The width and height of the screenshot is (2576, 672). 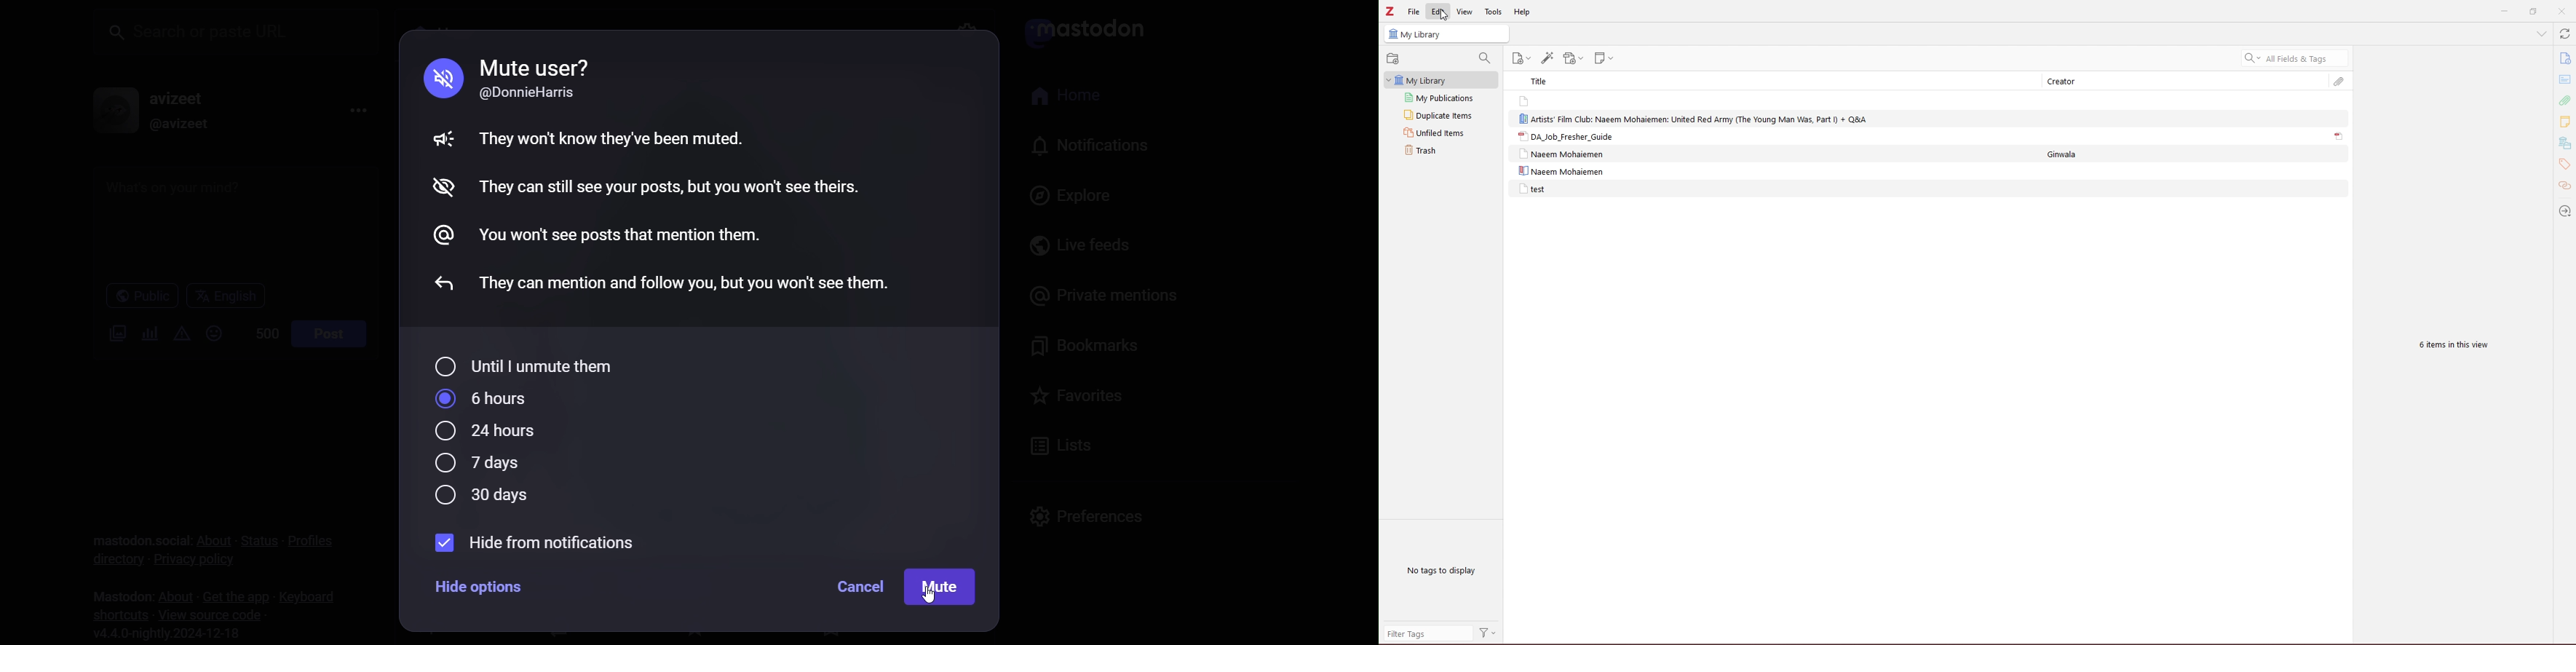 What do you see at coordinates (1438, 11) in the screenshot?
I see `edit` at bounding box center [1438, 11].